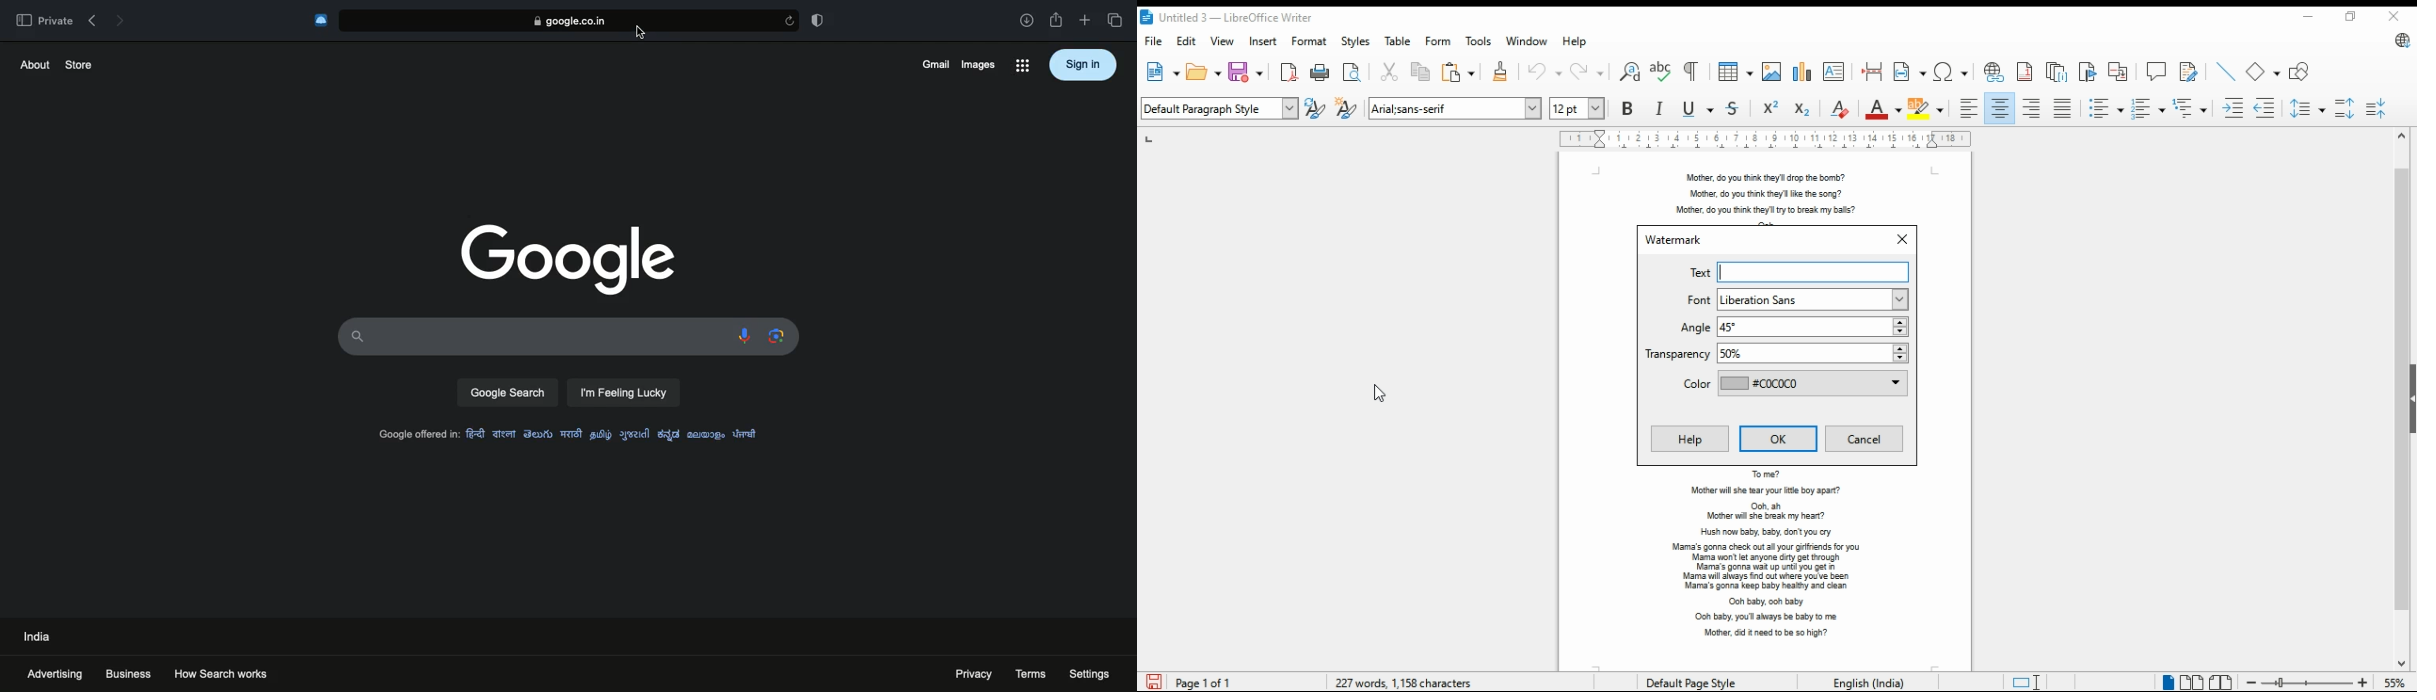  Describe the element at coordinates (2165, 682) in the screenshot. I see `single page view` at that location.